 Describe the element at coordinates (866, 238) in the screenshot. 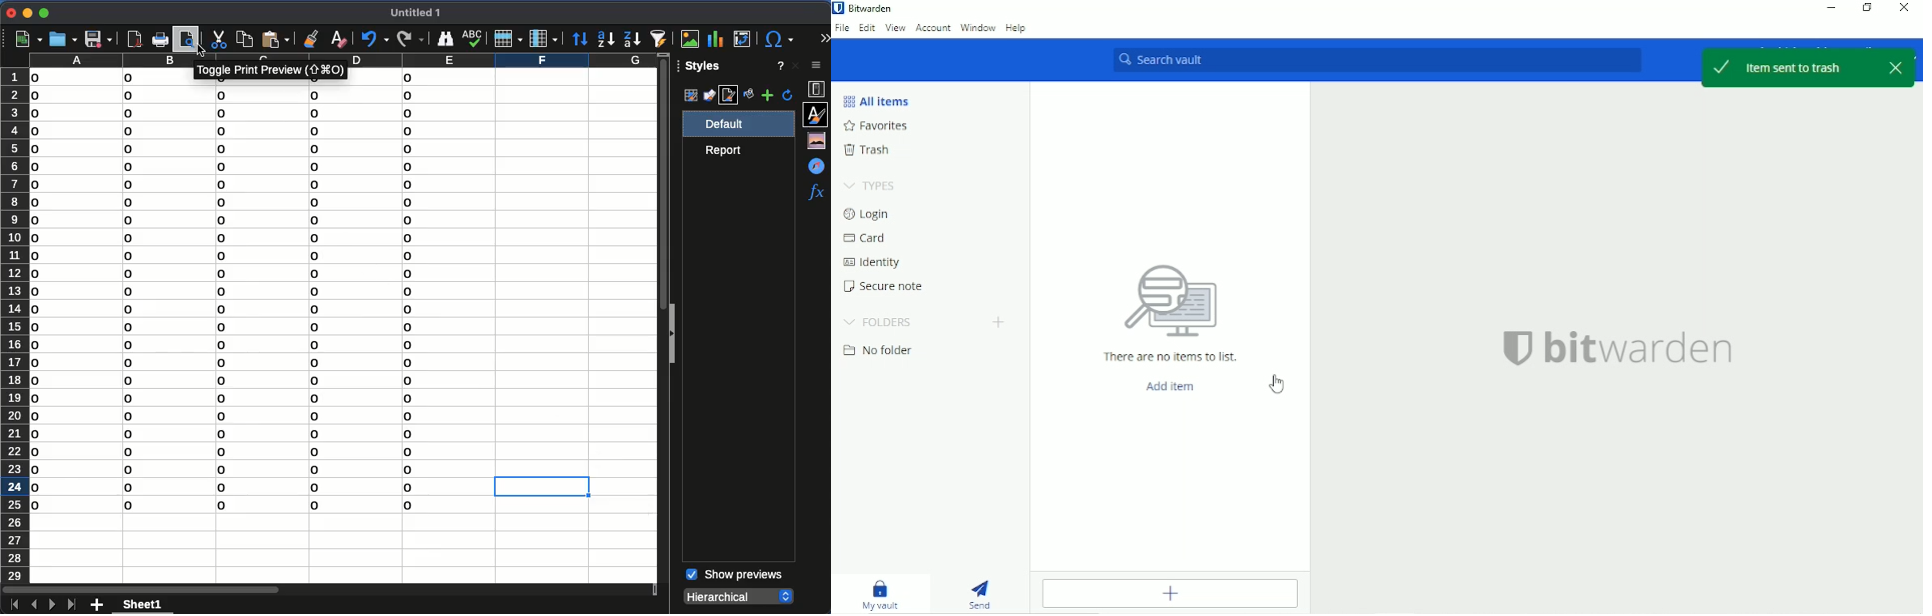

I see `Card` at that location.